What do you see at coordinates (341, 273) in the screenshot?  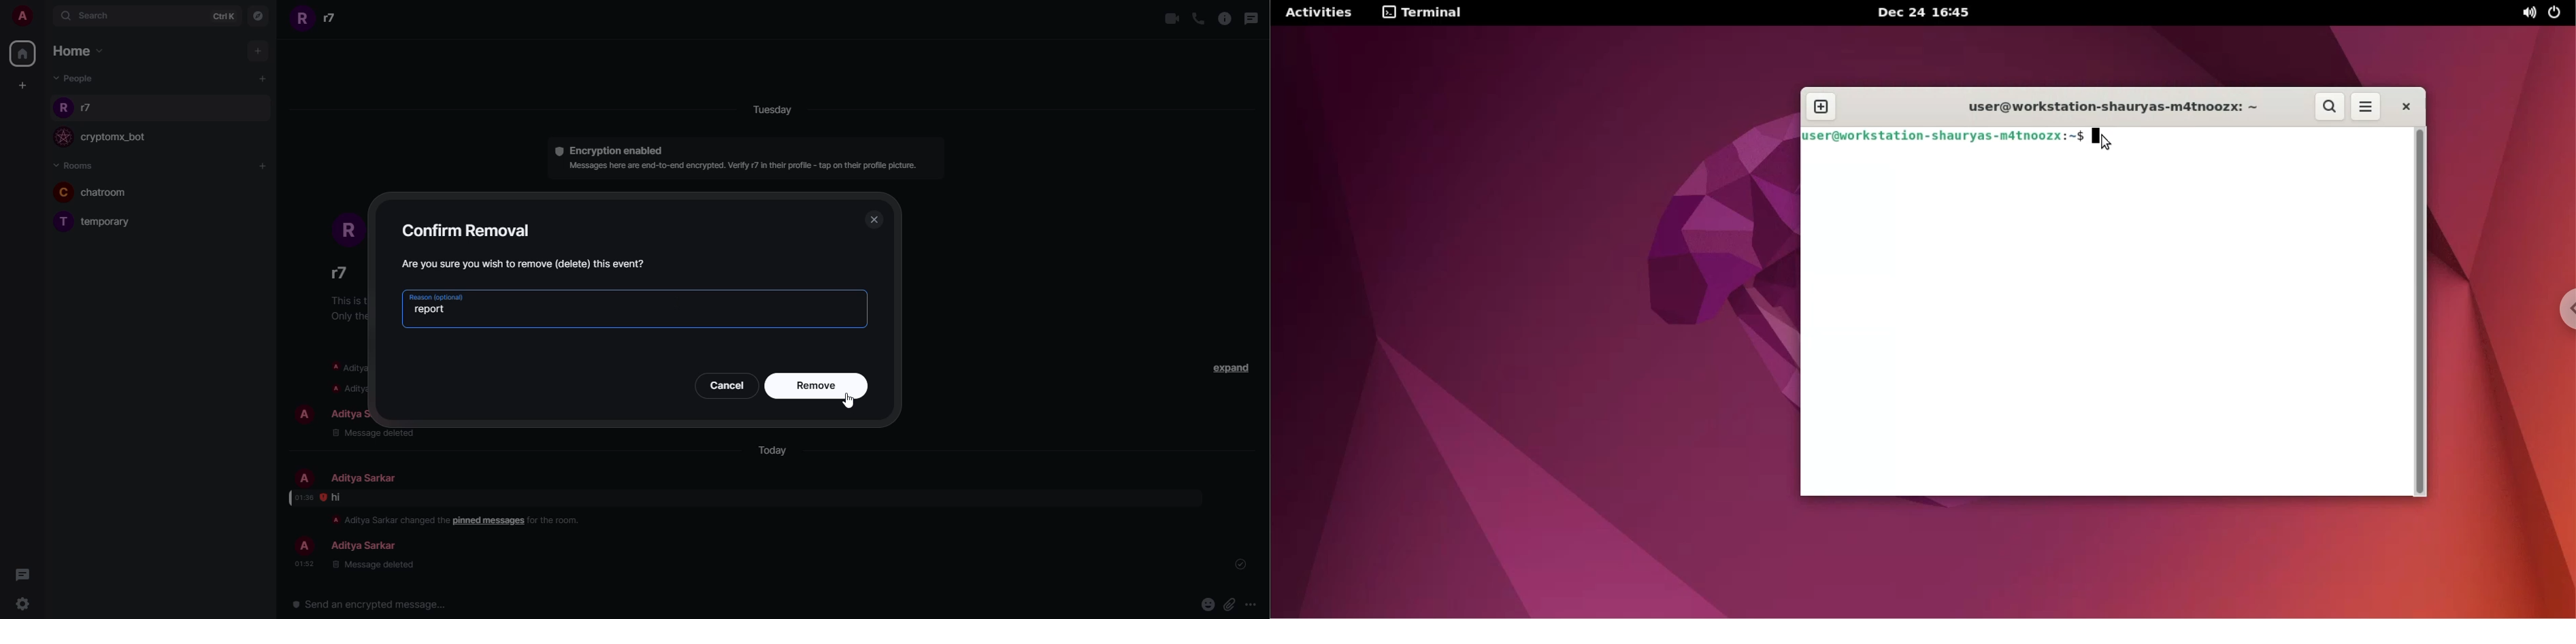 I see `people` at bounding box center [341, 273].